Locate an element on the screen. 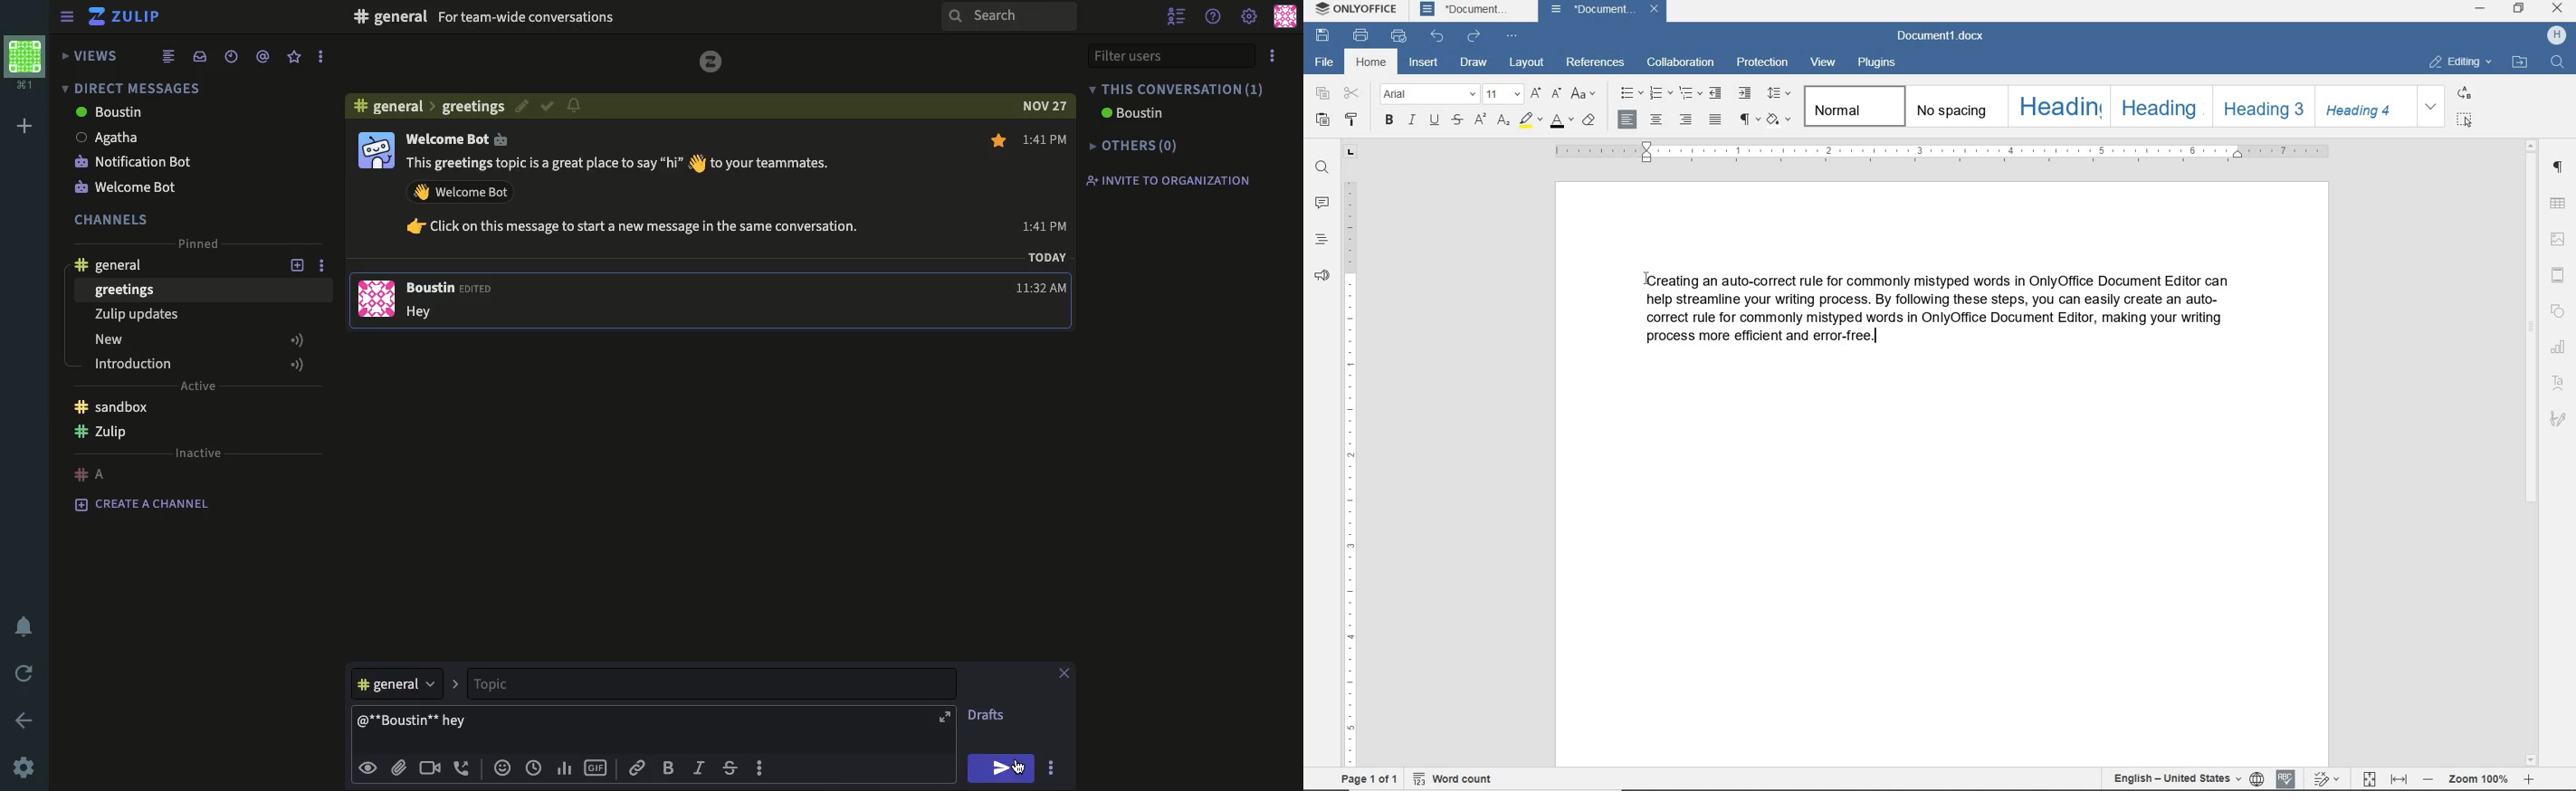 This screenshot has height=812, width=2576. sandbox is located at coordinates (115, 405).